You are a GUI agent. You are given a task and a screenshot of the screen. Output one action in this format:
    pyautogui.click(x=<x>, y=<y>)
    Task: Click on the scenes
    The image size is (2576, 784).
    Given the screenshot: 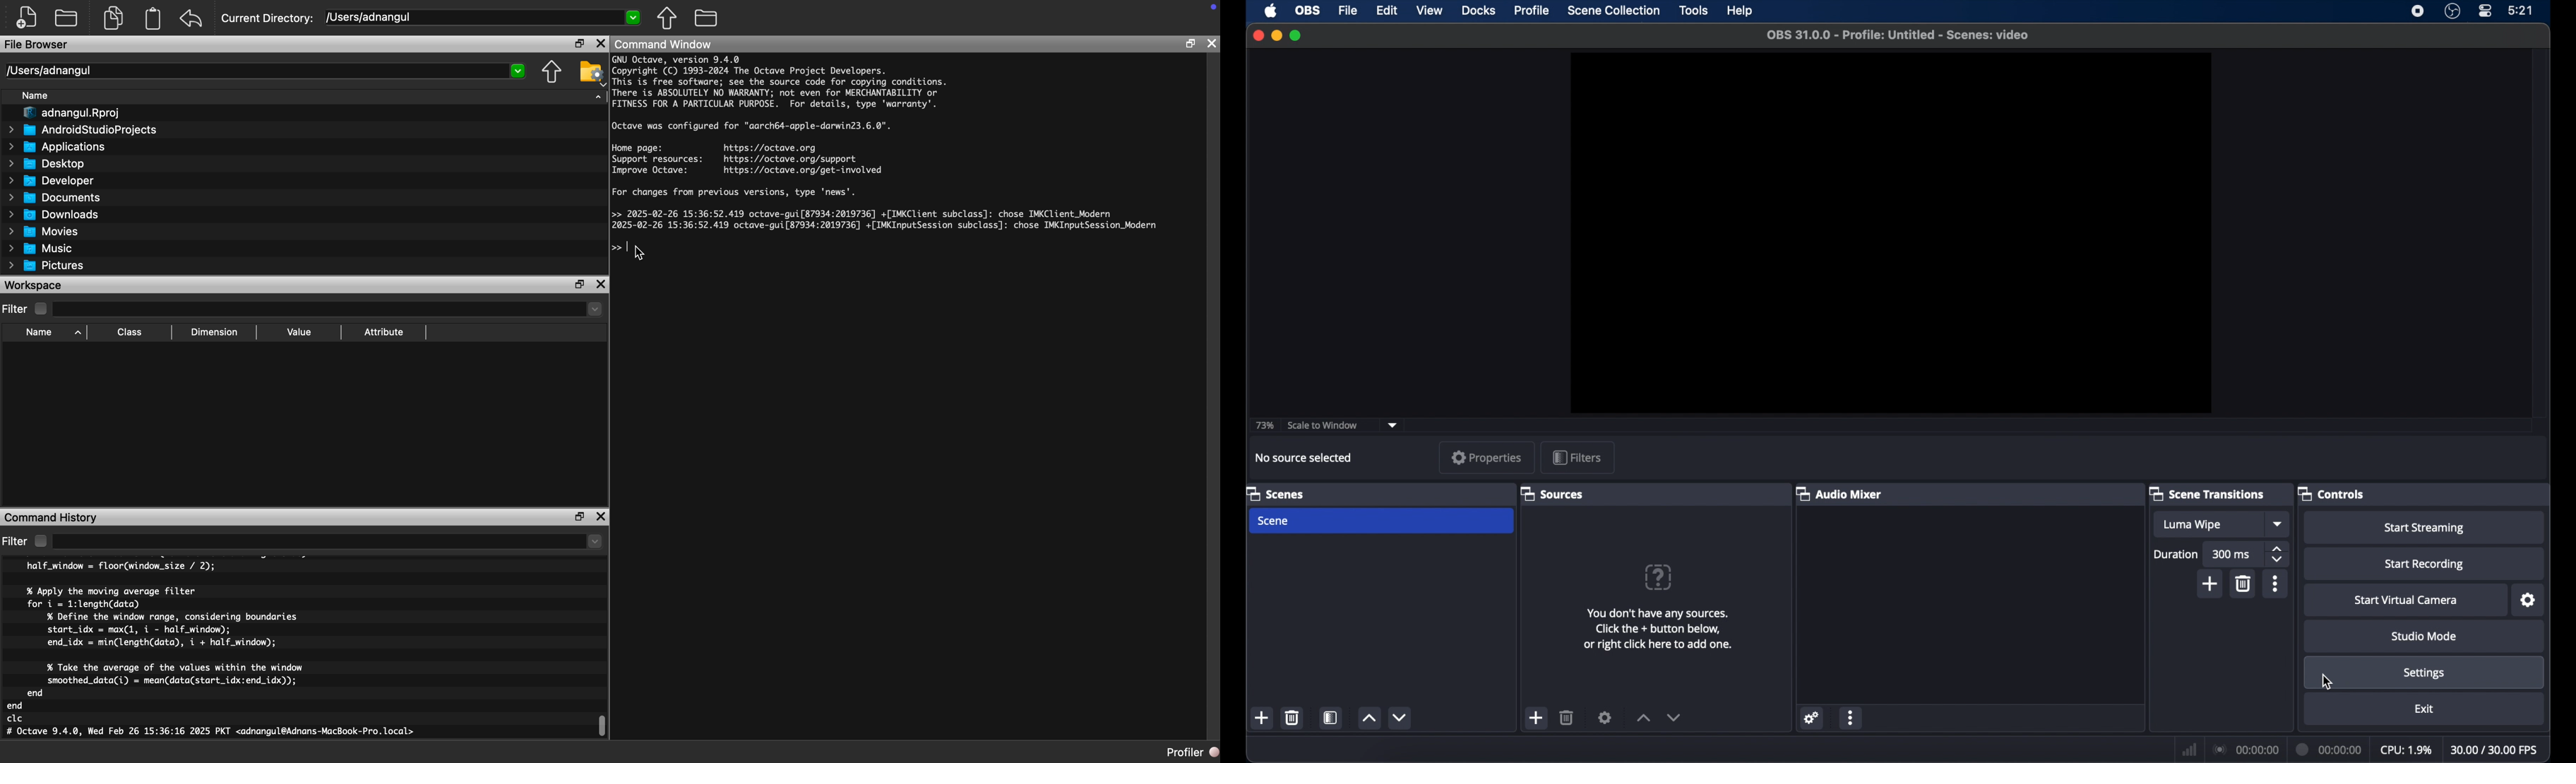 What is the action you would take?
    pyautogui.click(x=1277, y=495)
    